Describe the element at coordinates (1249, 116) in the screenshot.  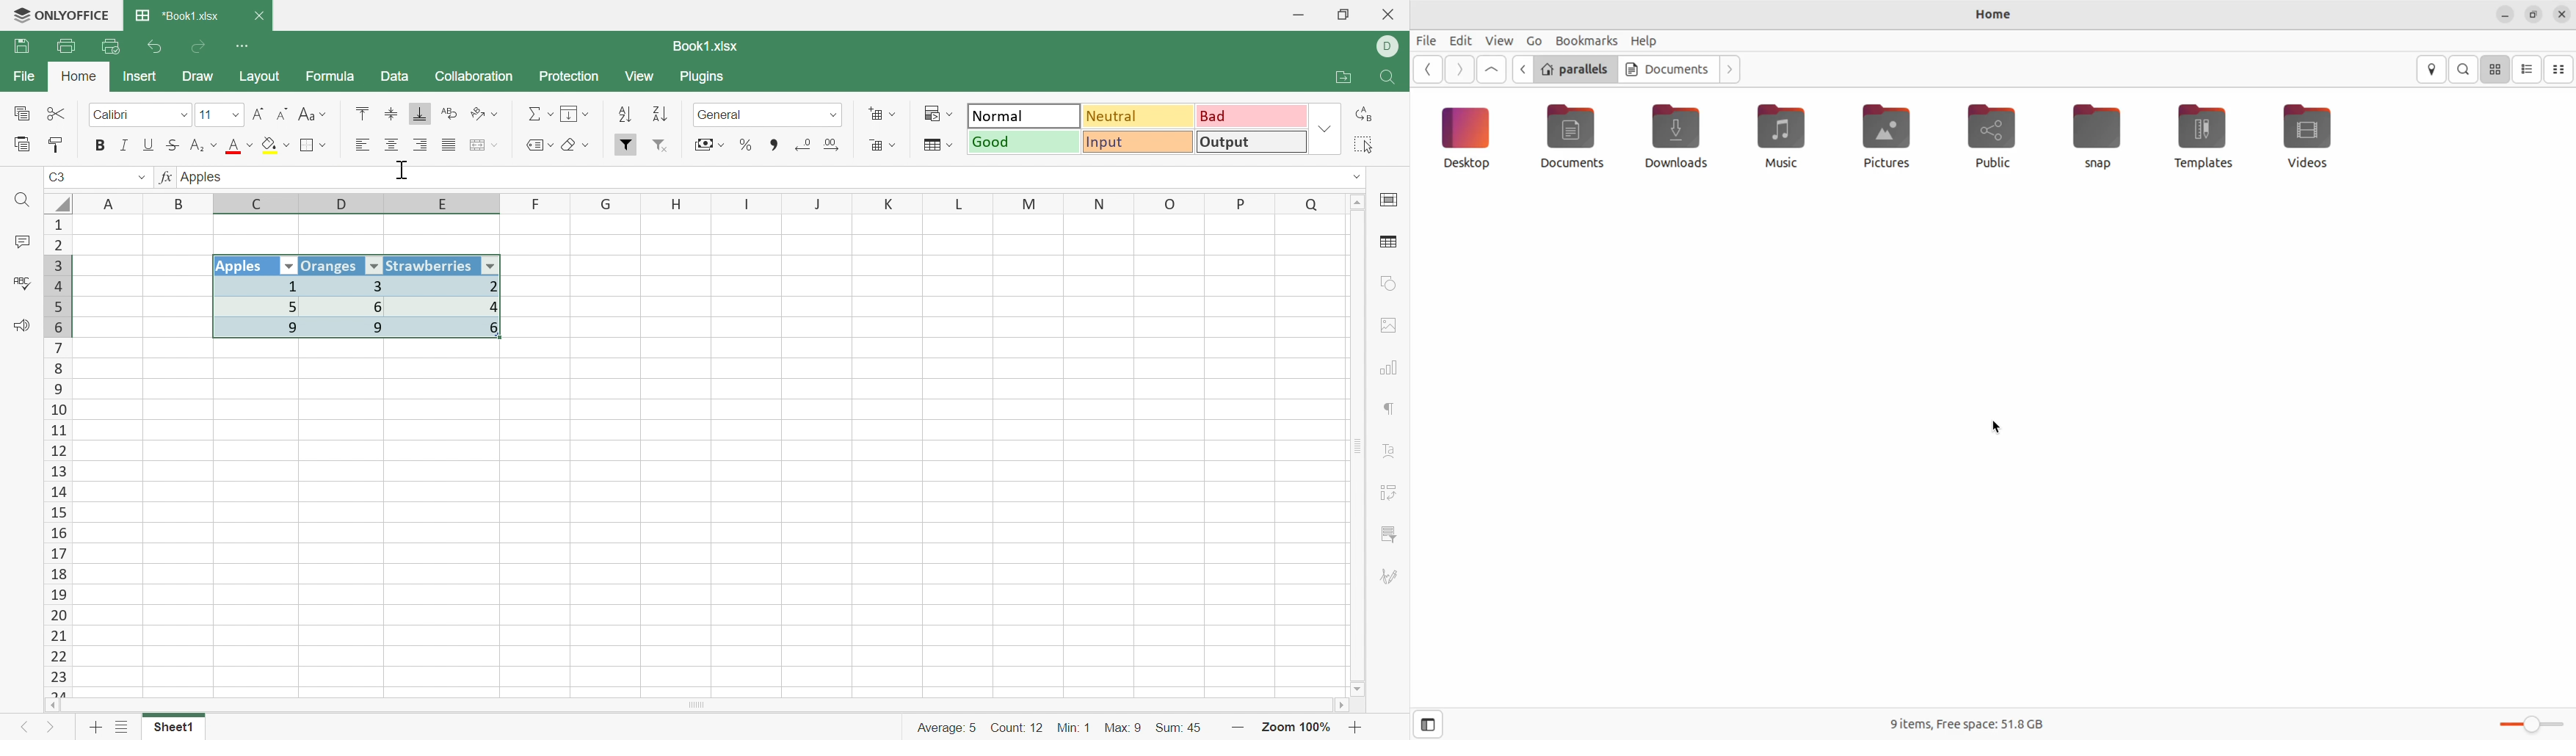
I see `Bad` at that location.